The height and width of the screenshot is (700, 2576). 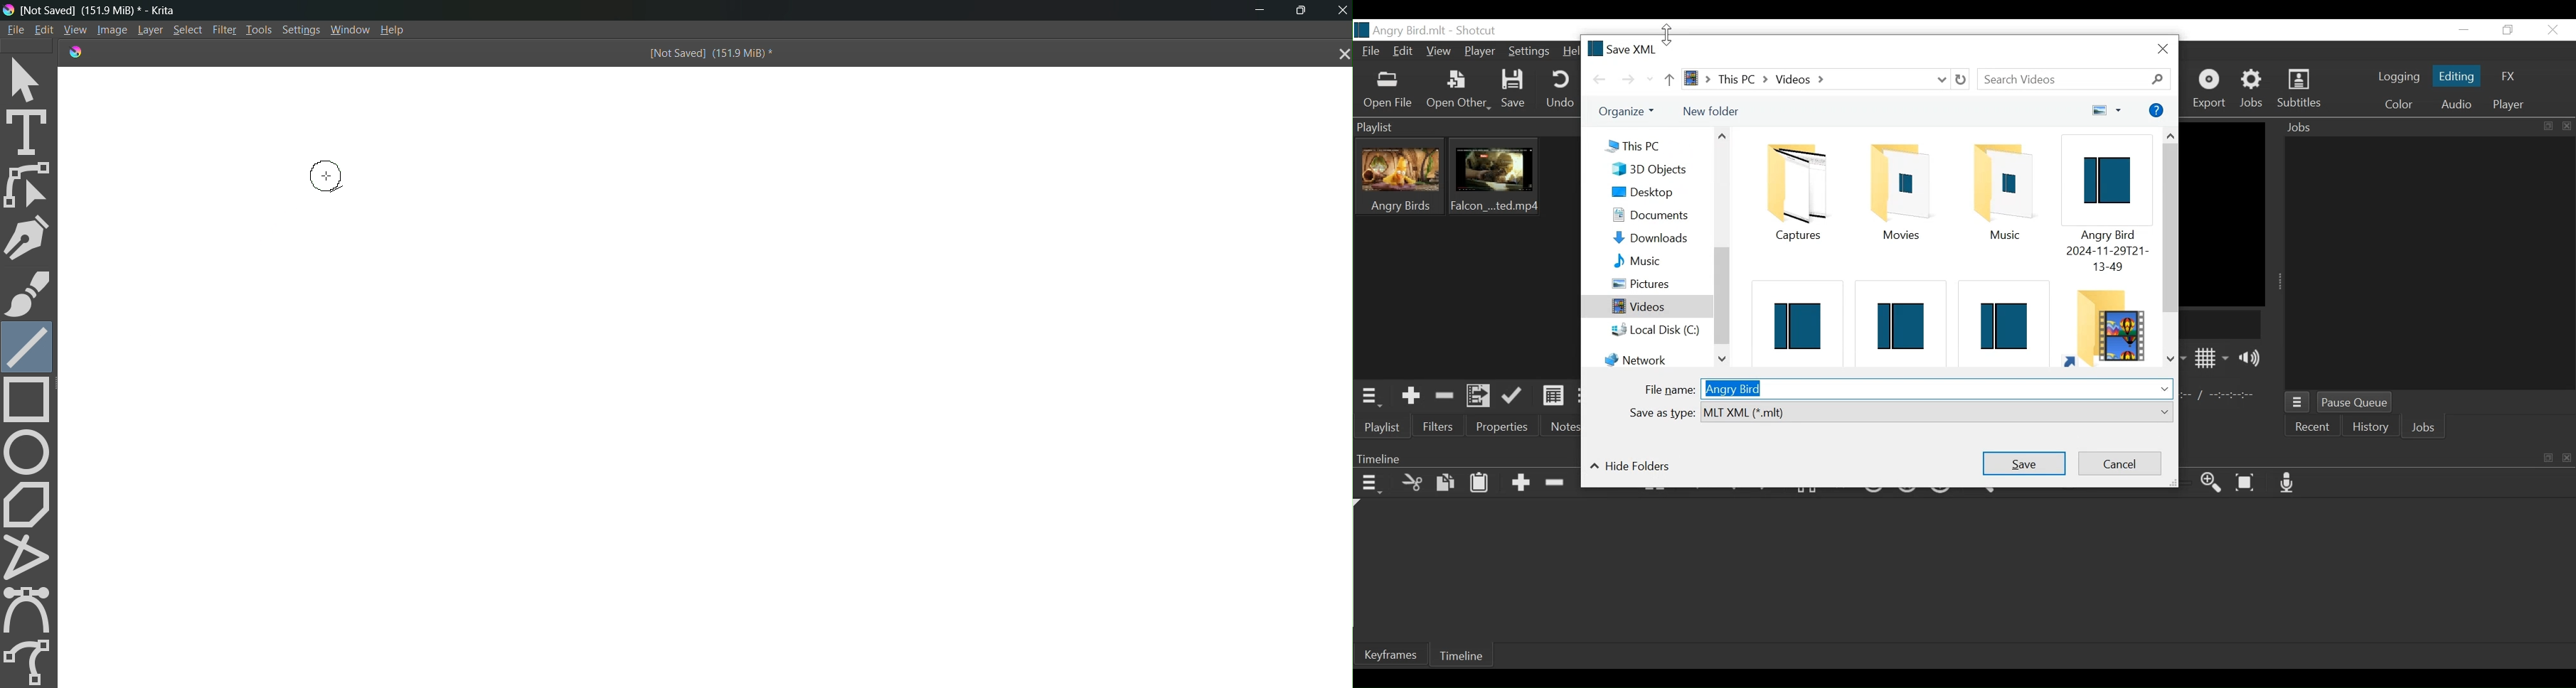 What do you see at coordinates (2107, 110) in the screenshot?
I see `Change your view` at bounding box center [2107, 110].